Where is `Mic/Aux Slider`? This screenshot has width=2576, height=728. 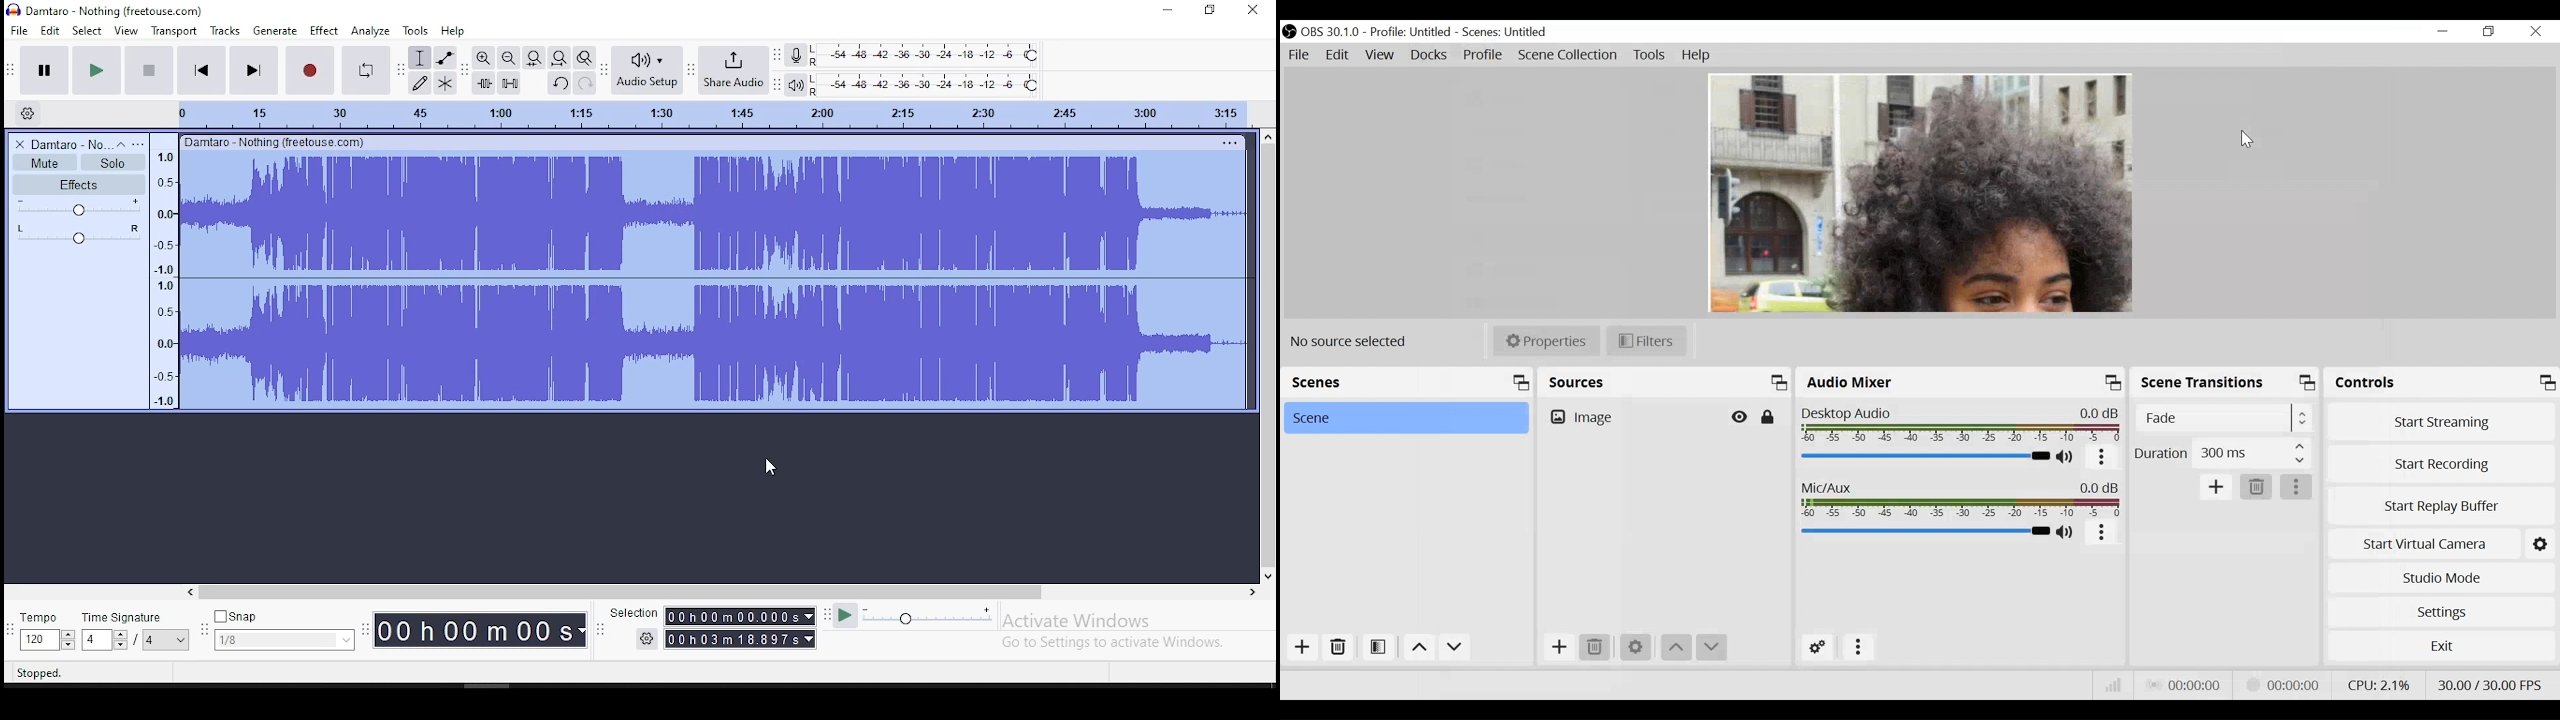 Mic/Aux Slider is located at coordinates (1925, 531).